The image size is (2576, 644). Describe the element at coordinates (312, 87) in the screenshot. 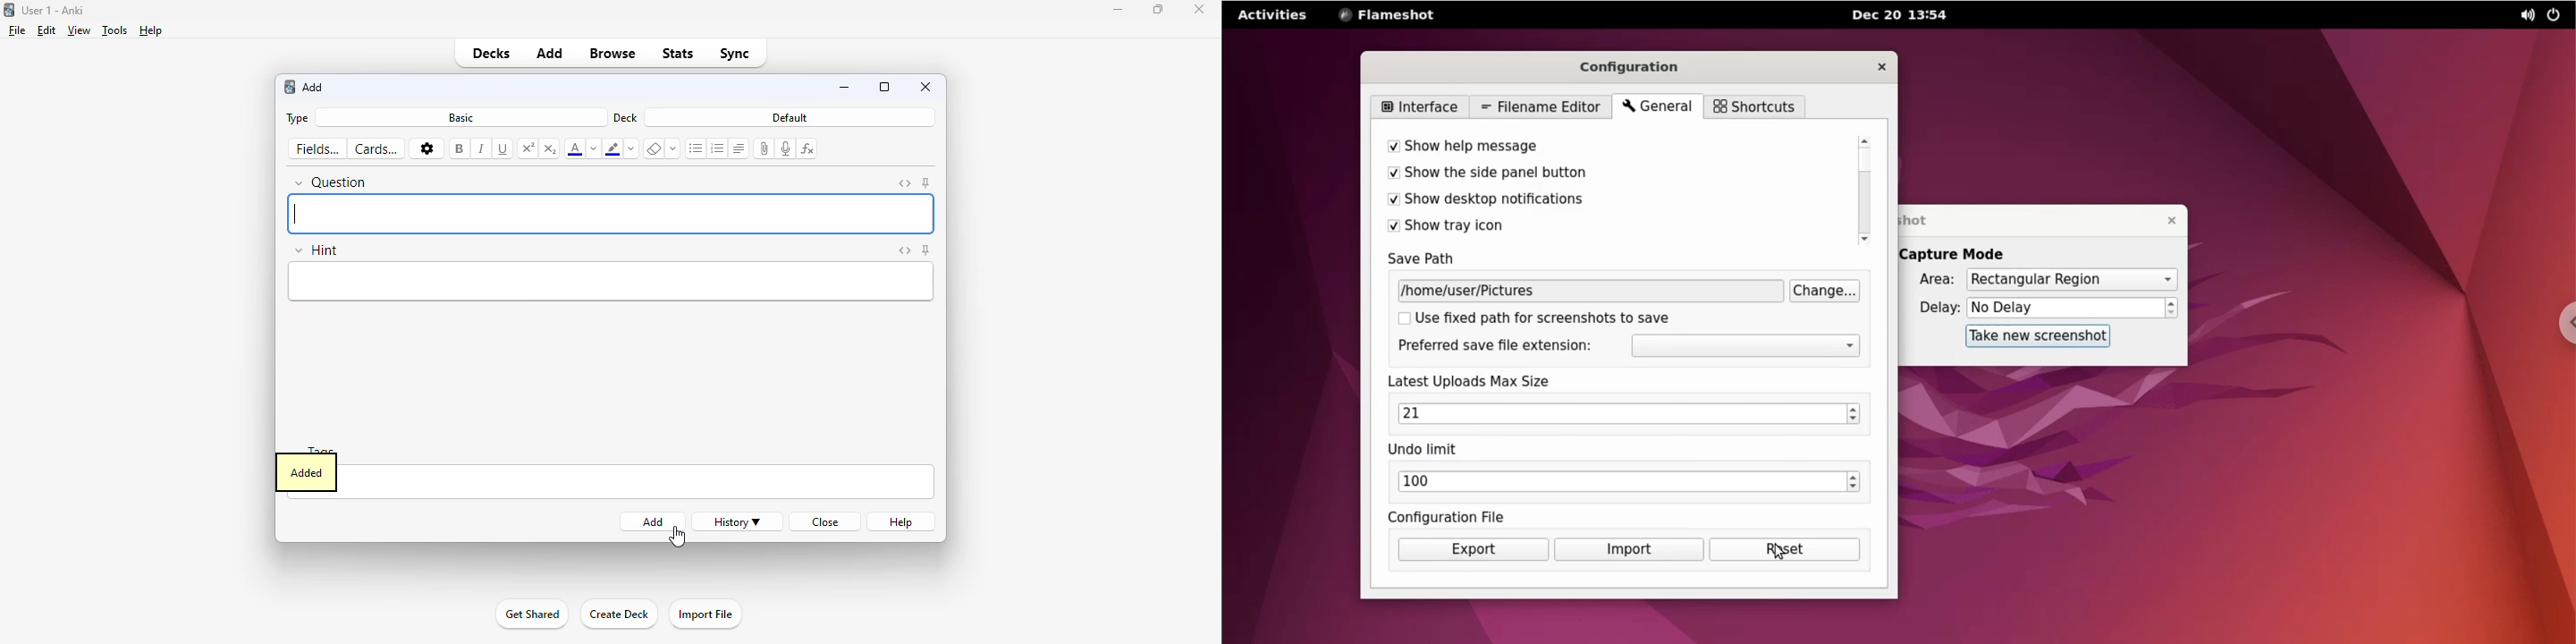

I see `add` at that location.